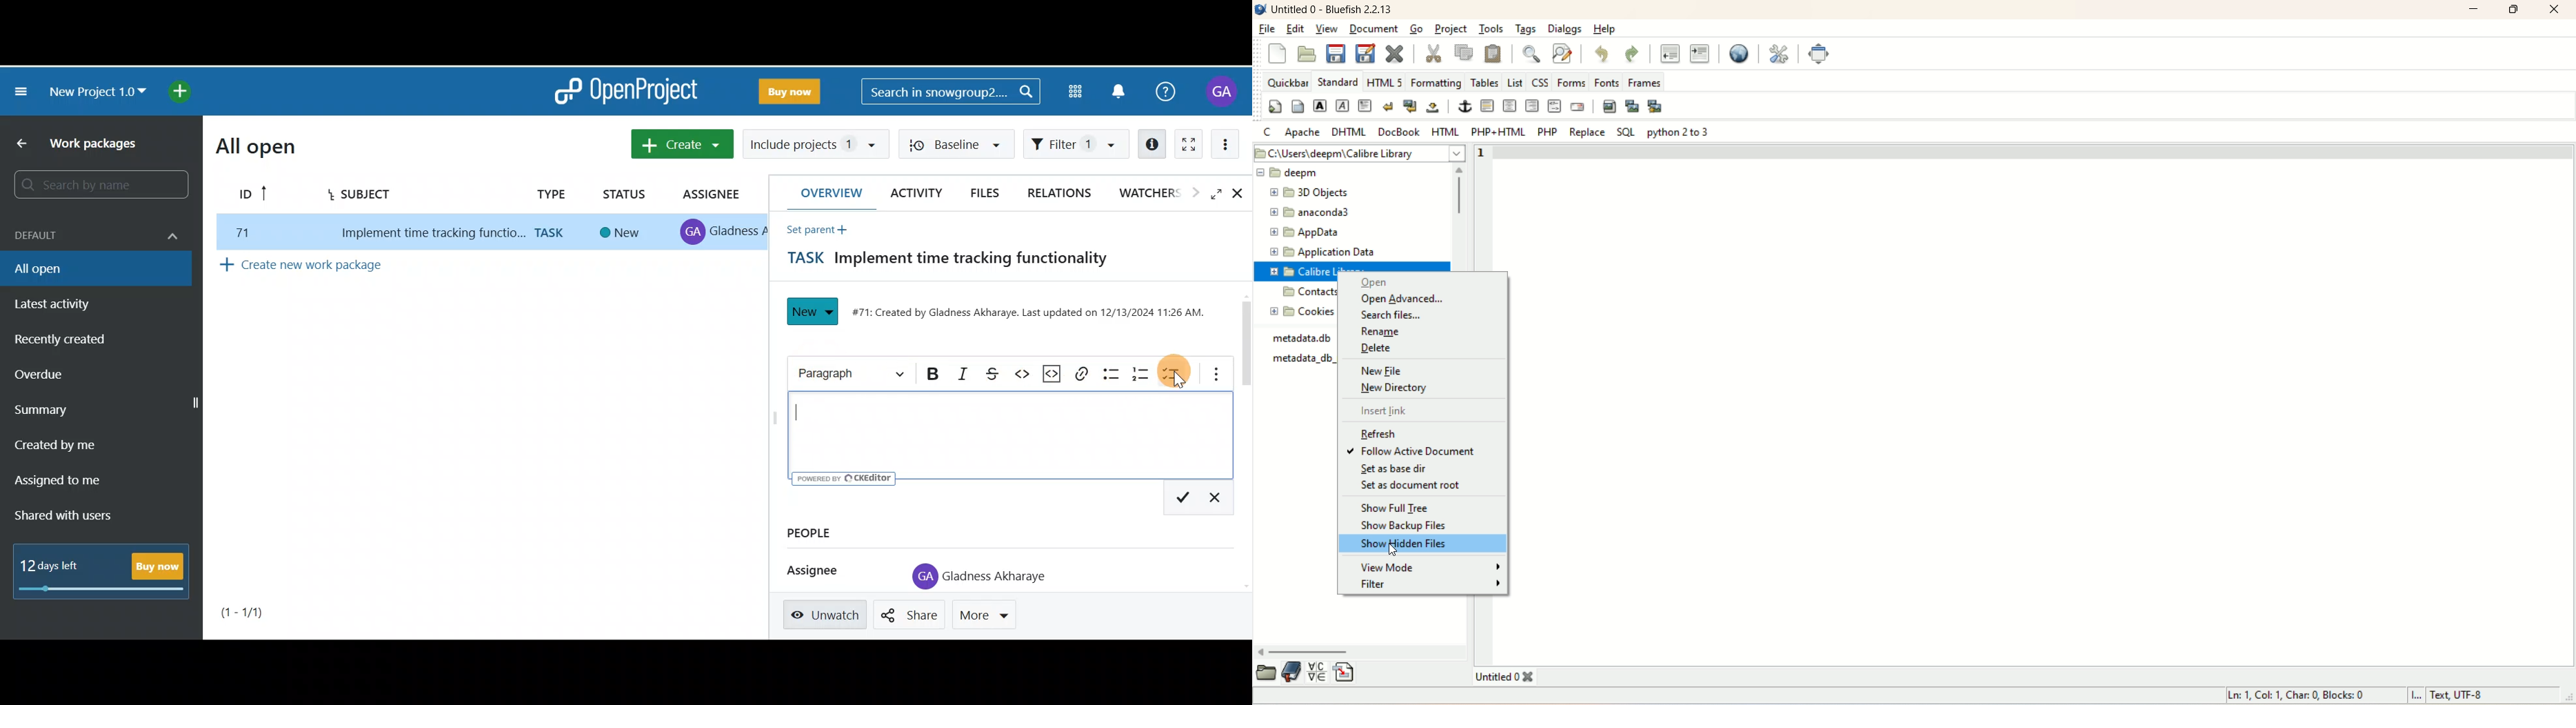 The width and height of the screenshot is (2576, 728). Describe the element at coordinates (1343, 106) in the screenshot. I see `emphasize` at that location.